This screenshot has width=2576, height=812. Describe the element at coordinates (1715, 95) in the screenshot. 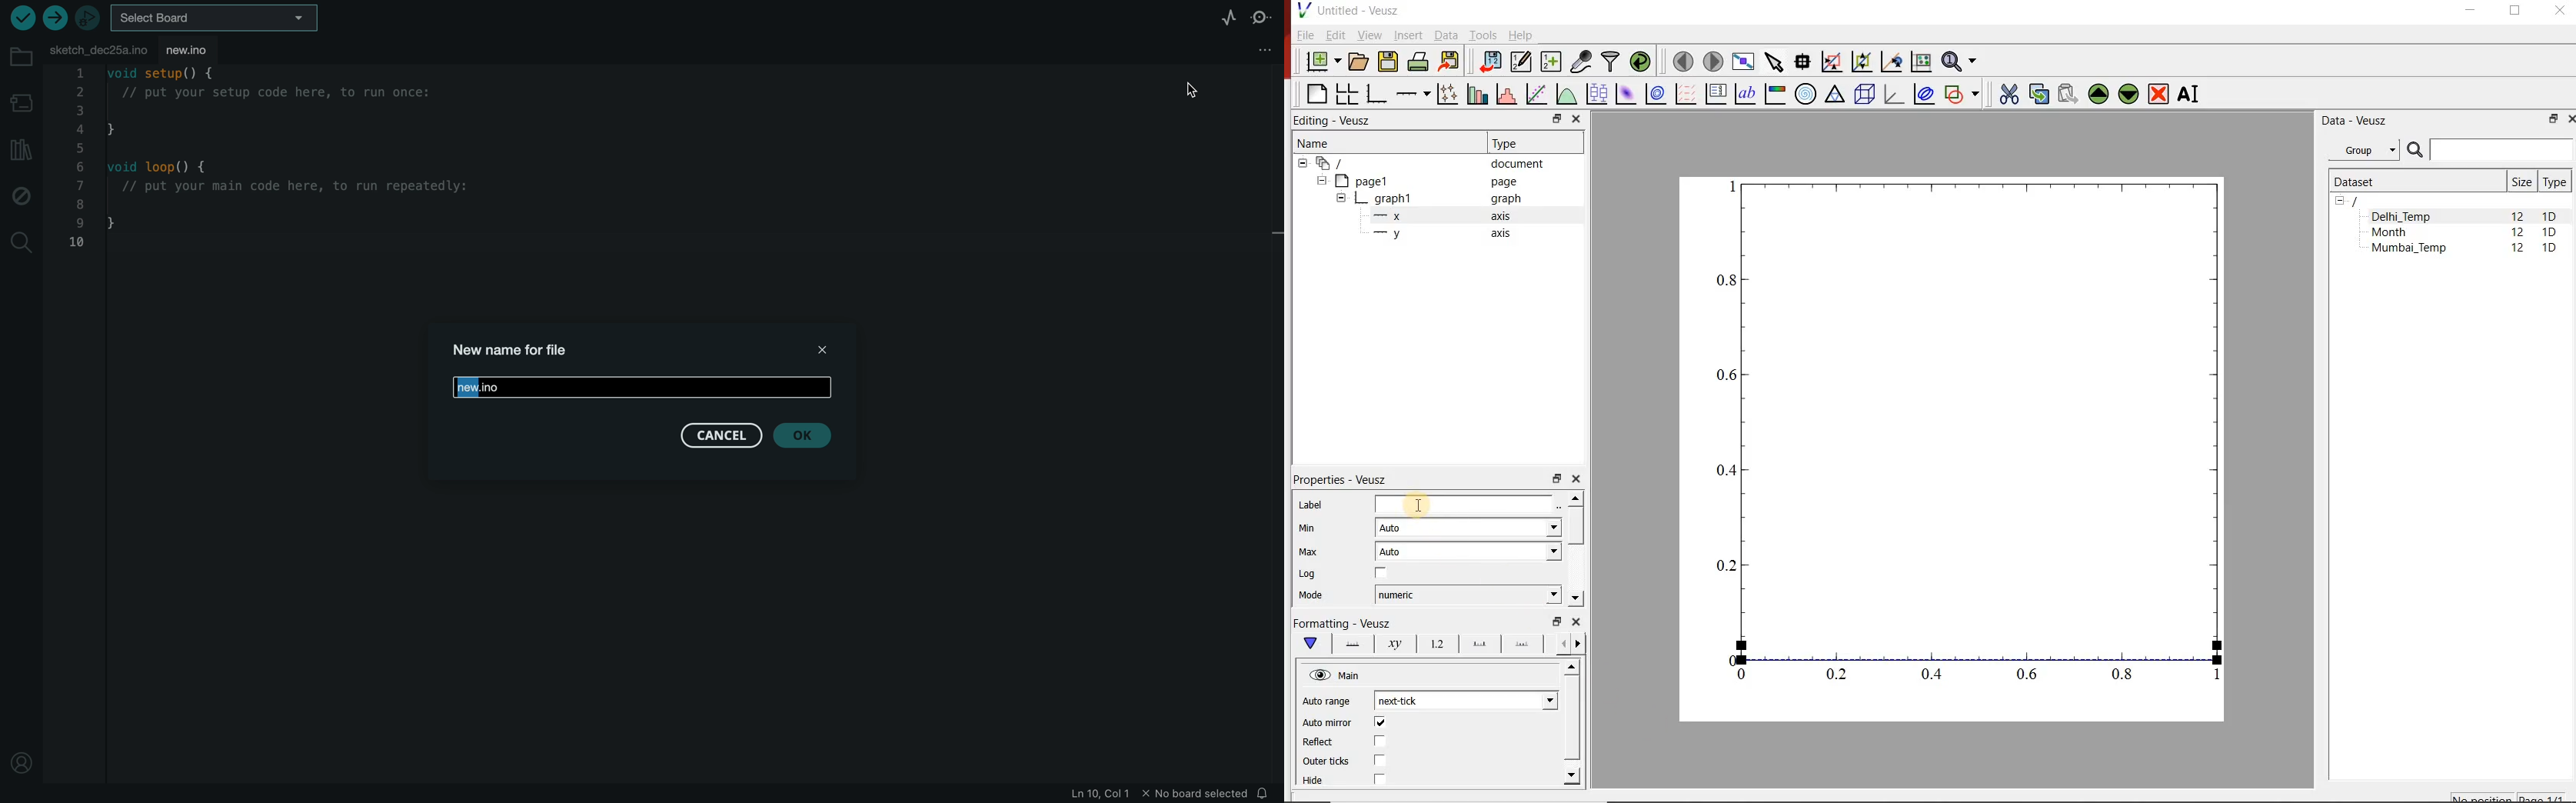

I see `plot key` at that location.